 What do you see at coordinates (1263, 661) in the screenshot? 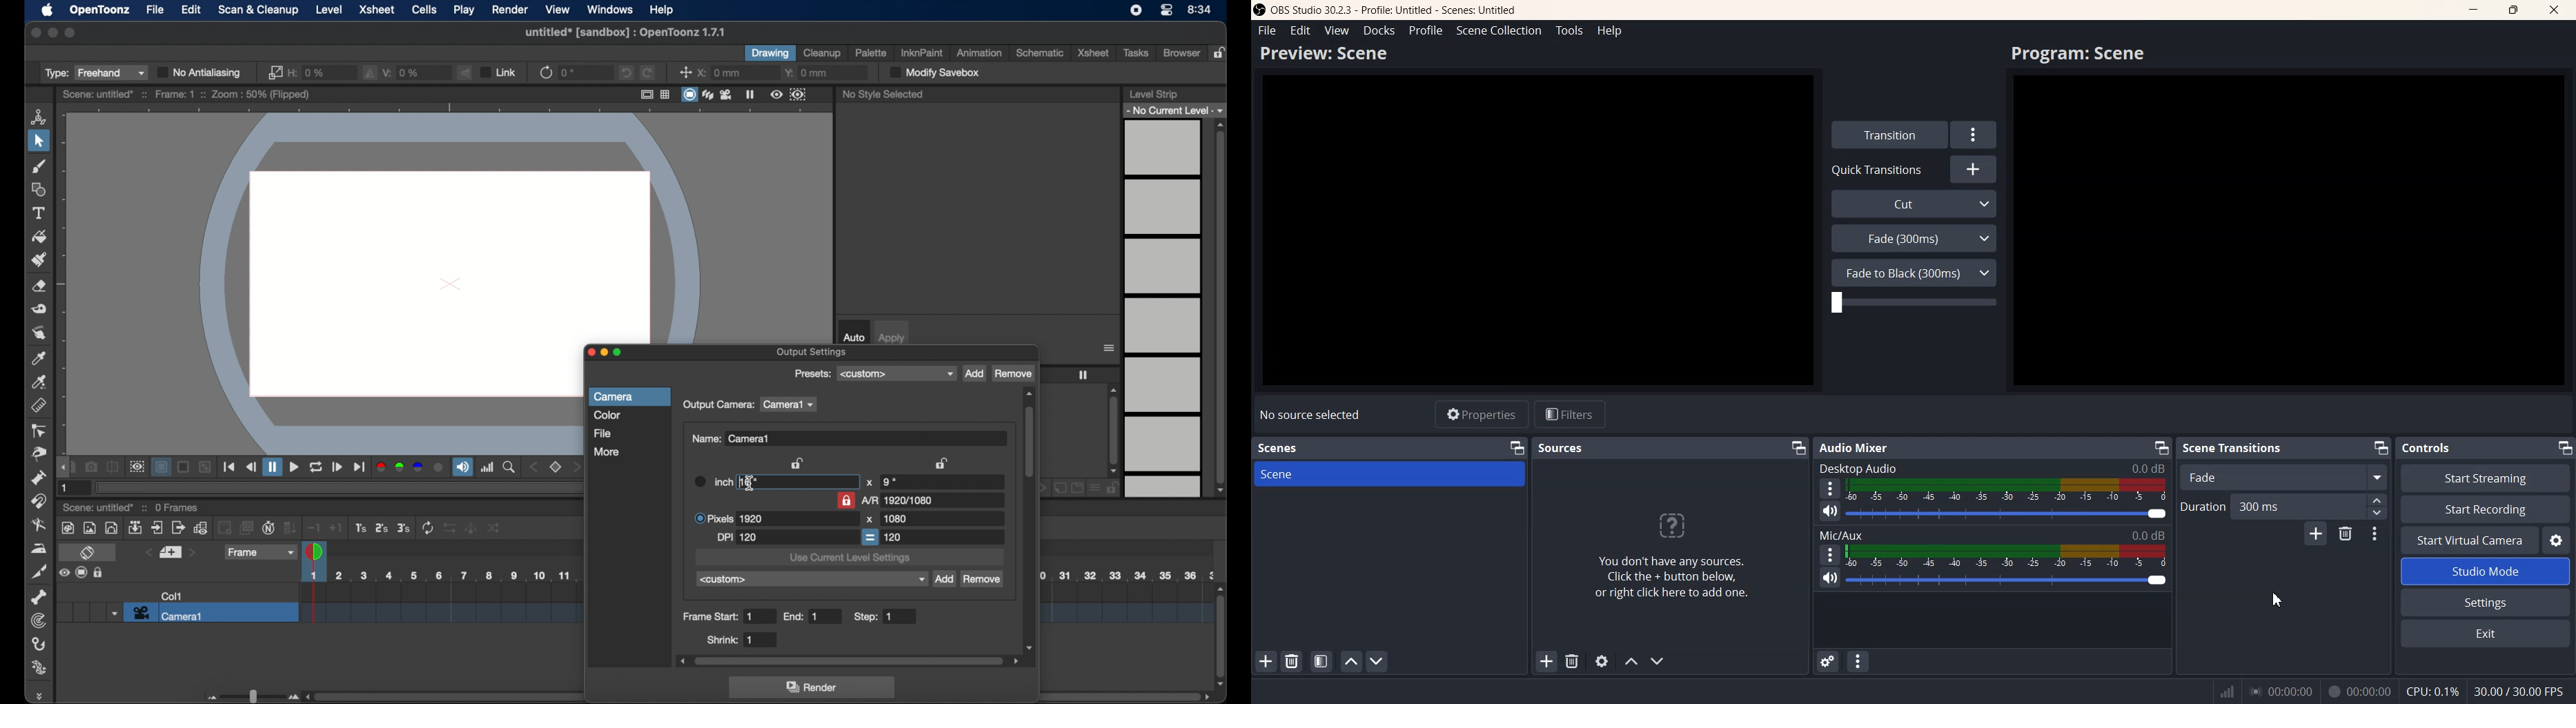
I see `Add Scene` at bounding box center [1263, 661].